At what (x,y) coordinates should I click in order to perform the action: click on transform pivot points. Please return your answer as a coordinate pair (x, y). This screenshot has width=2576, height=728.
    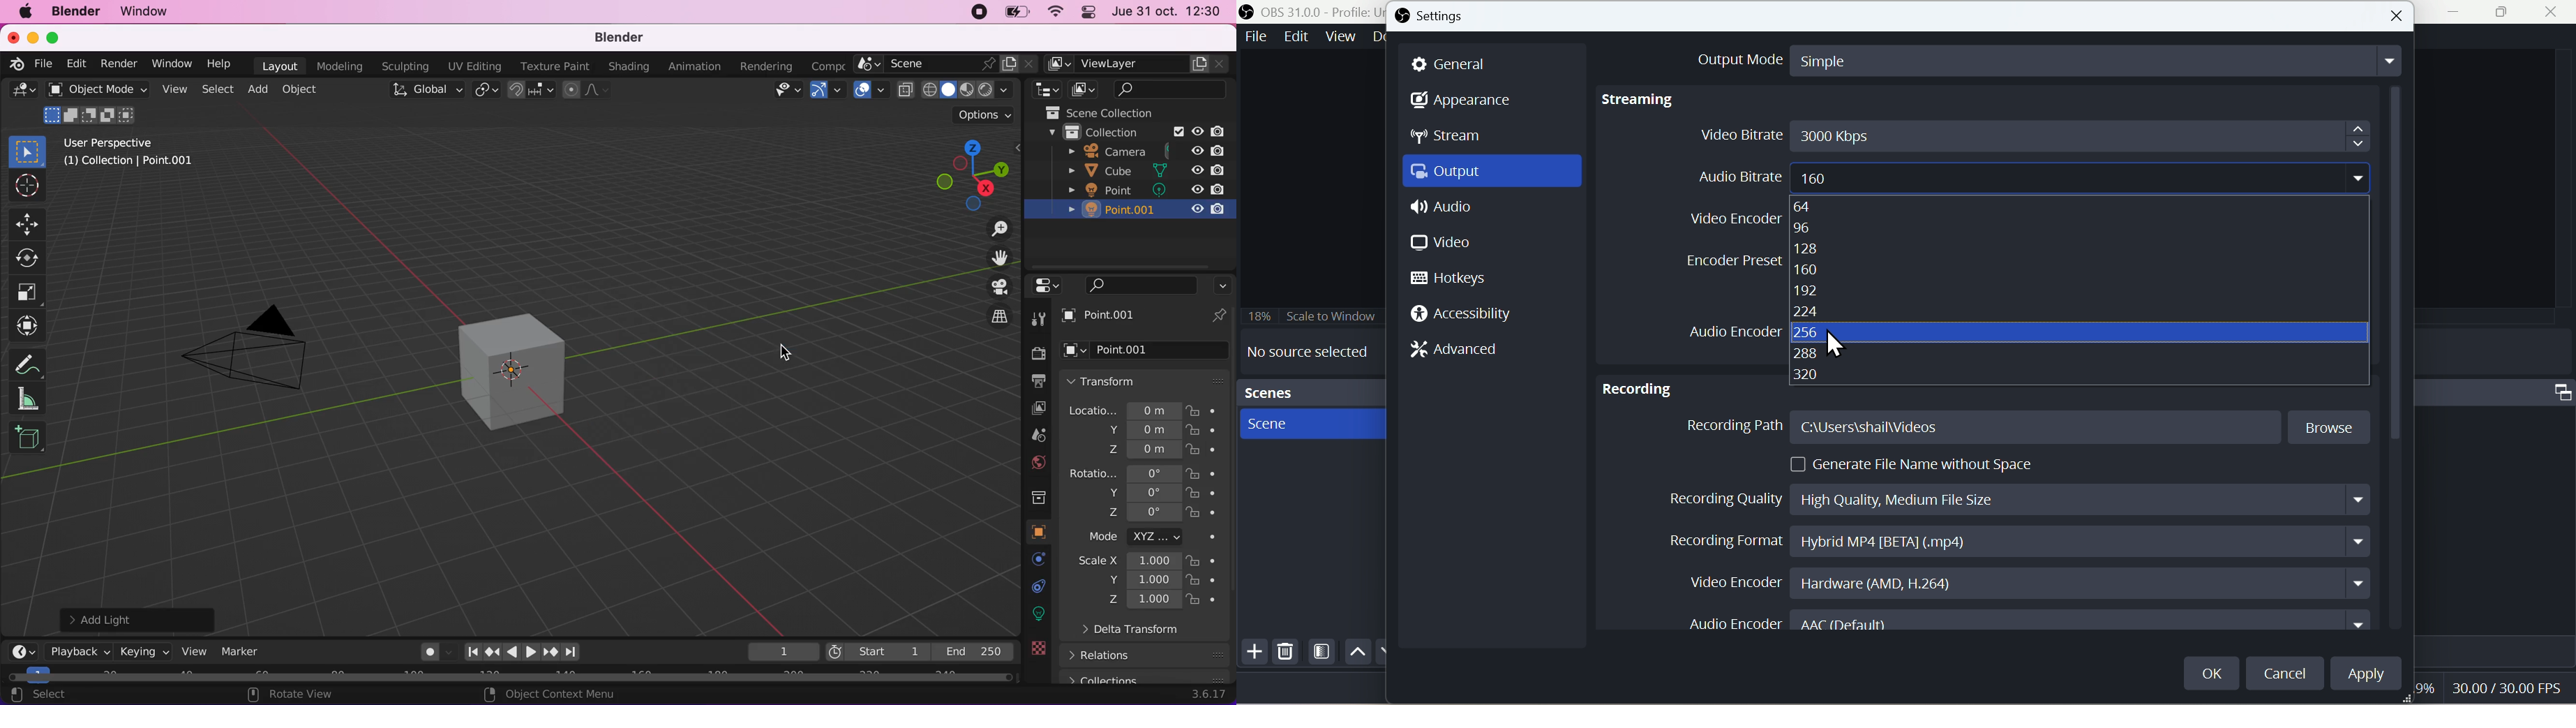
    Looking at the image, I should click on (484, 91).